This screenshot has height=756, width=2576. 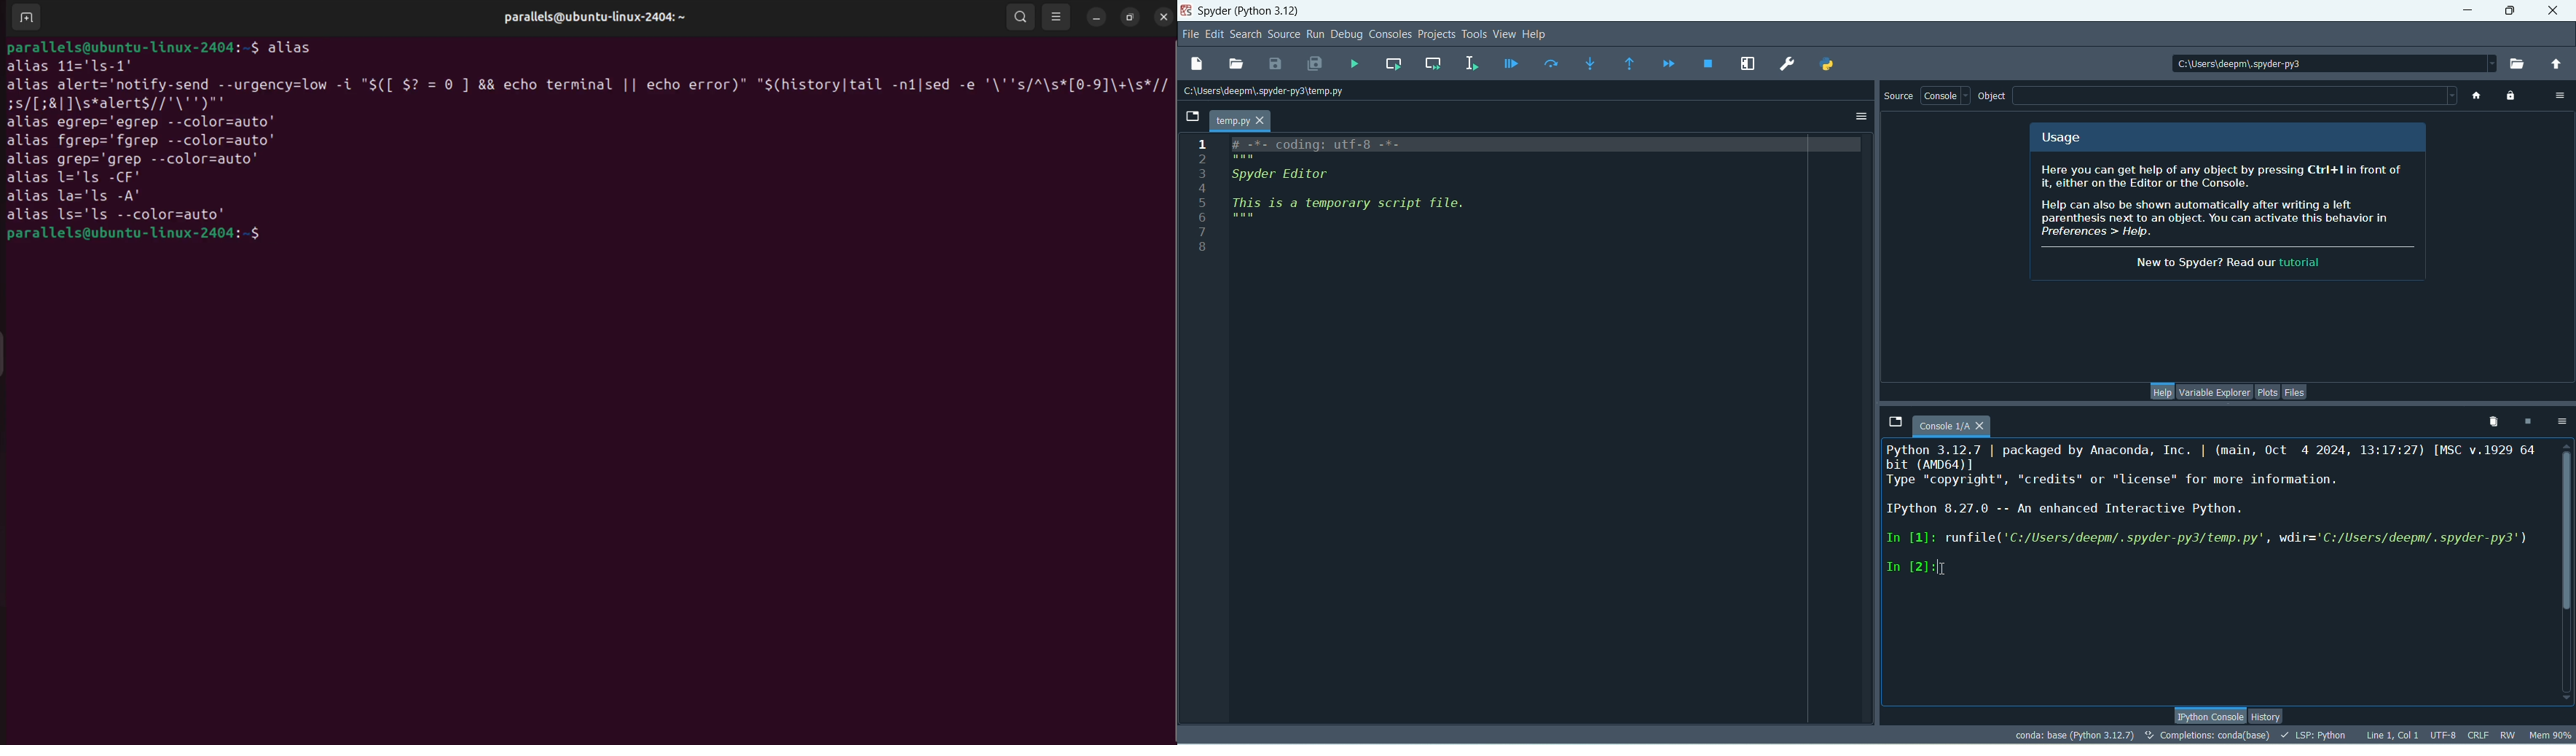 What do you see at coordinates (2564, 572) in the screenshot?
I see `vertical scroll bar` at bounding box center [2564, 572].